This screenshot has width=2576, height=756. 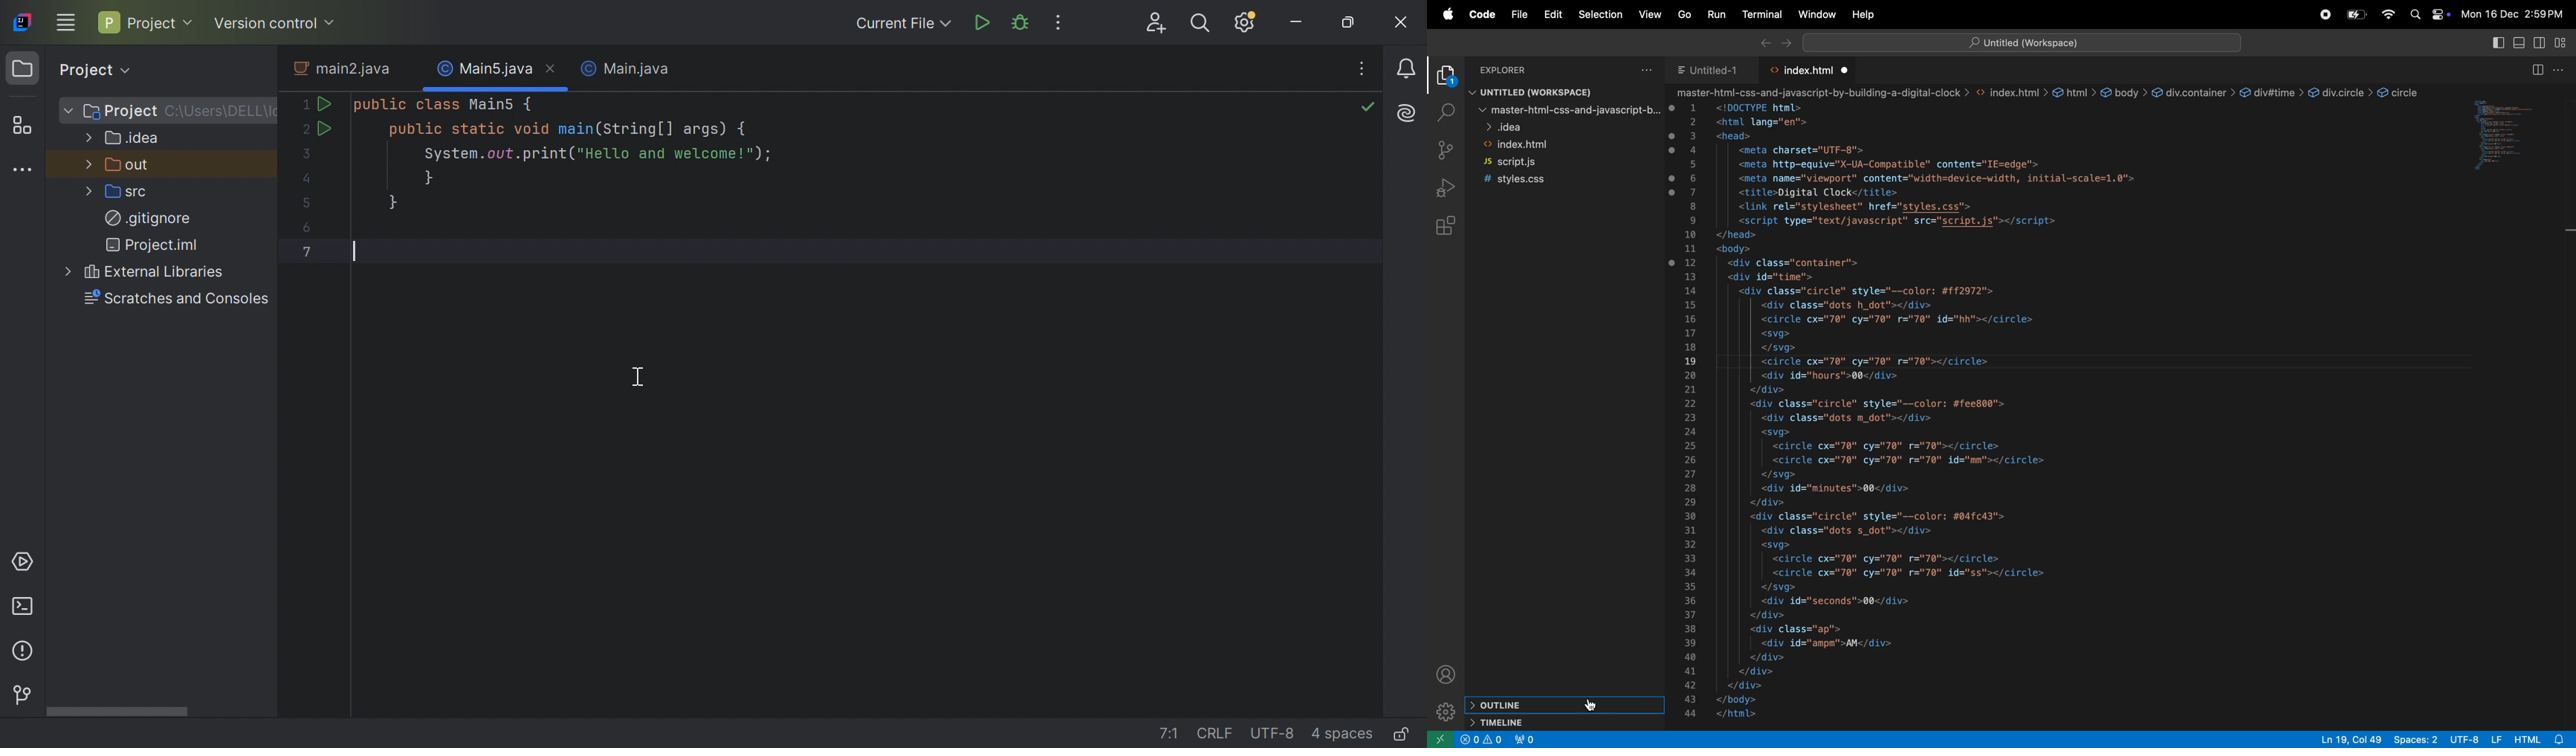 I want to click on 5, so click(x=307, y=203).